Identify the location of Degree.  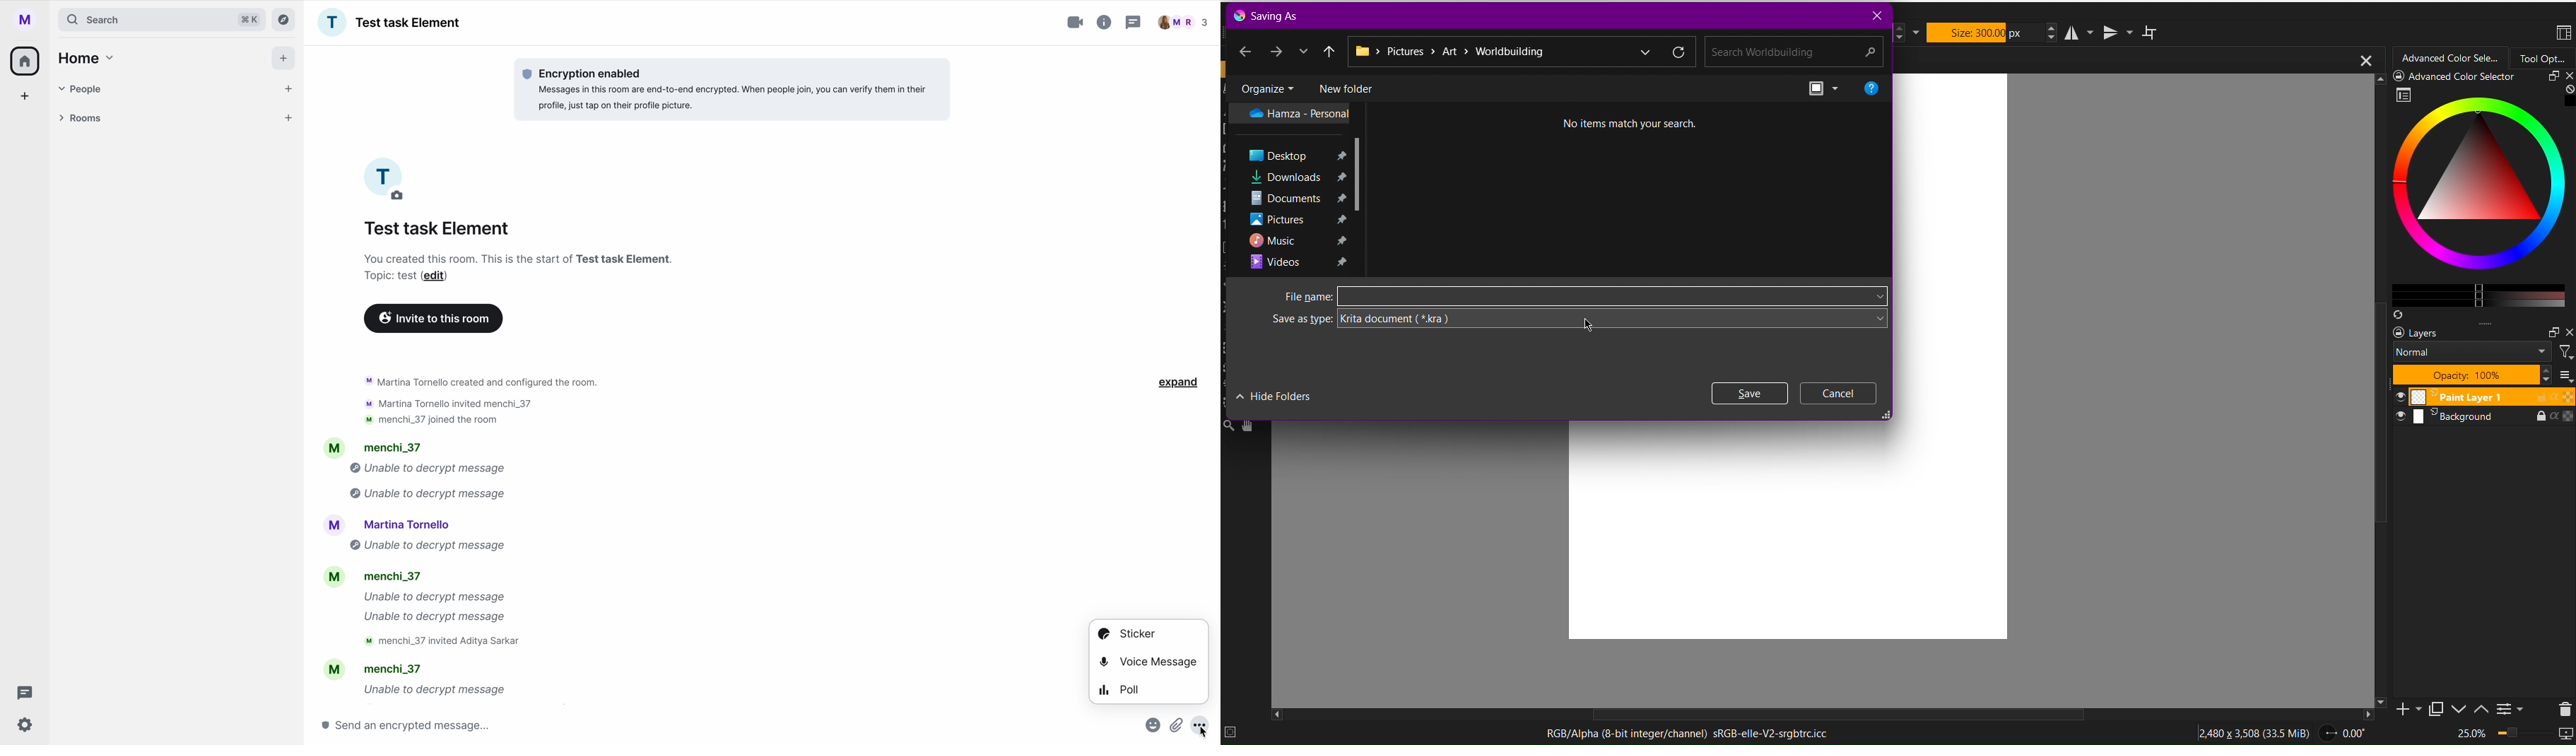
(2348, 731).